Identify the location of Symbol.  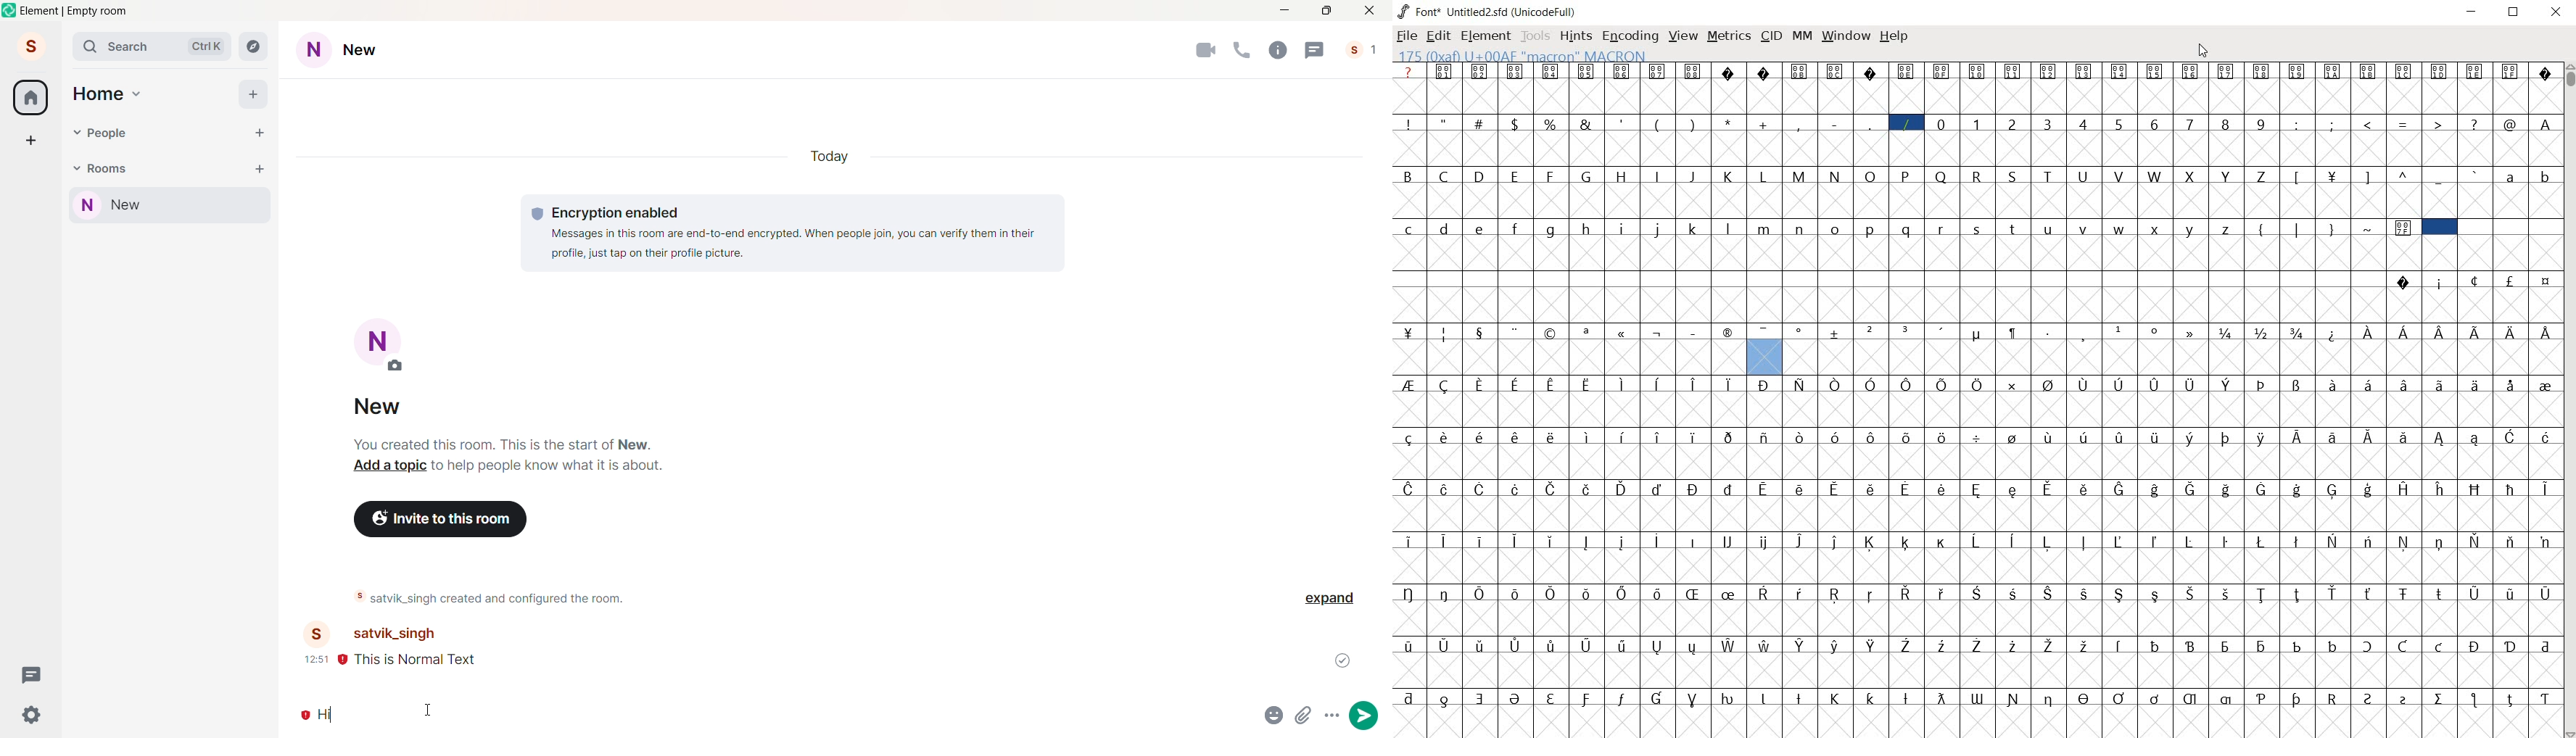
(1940, 697).